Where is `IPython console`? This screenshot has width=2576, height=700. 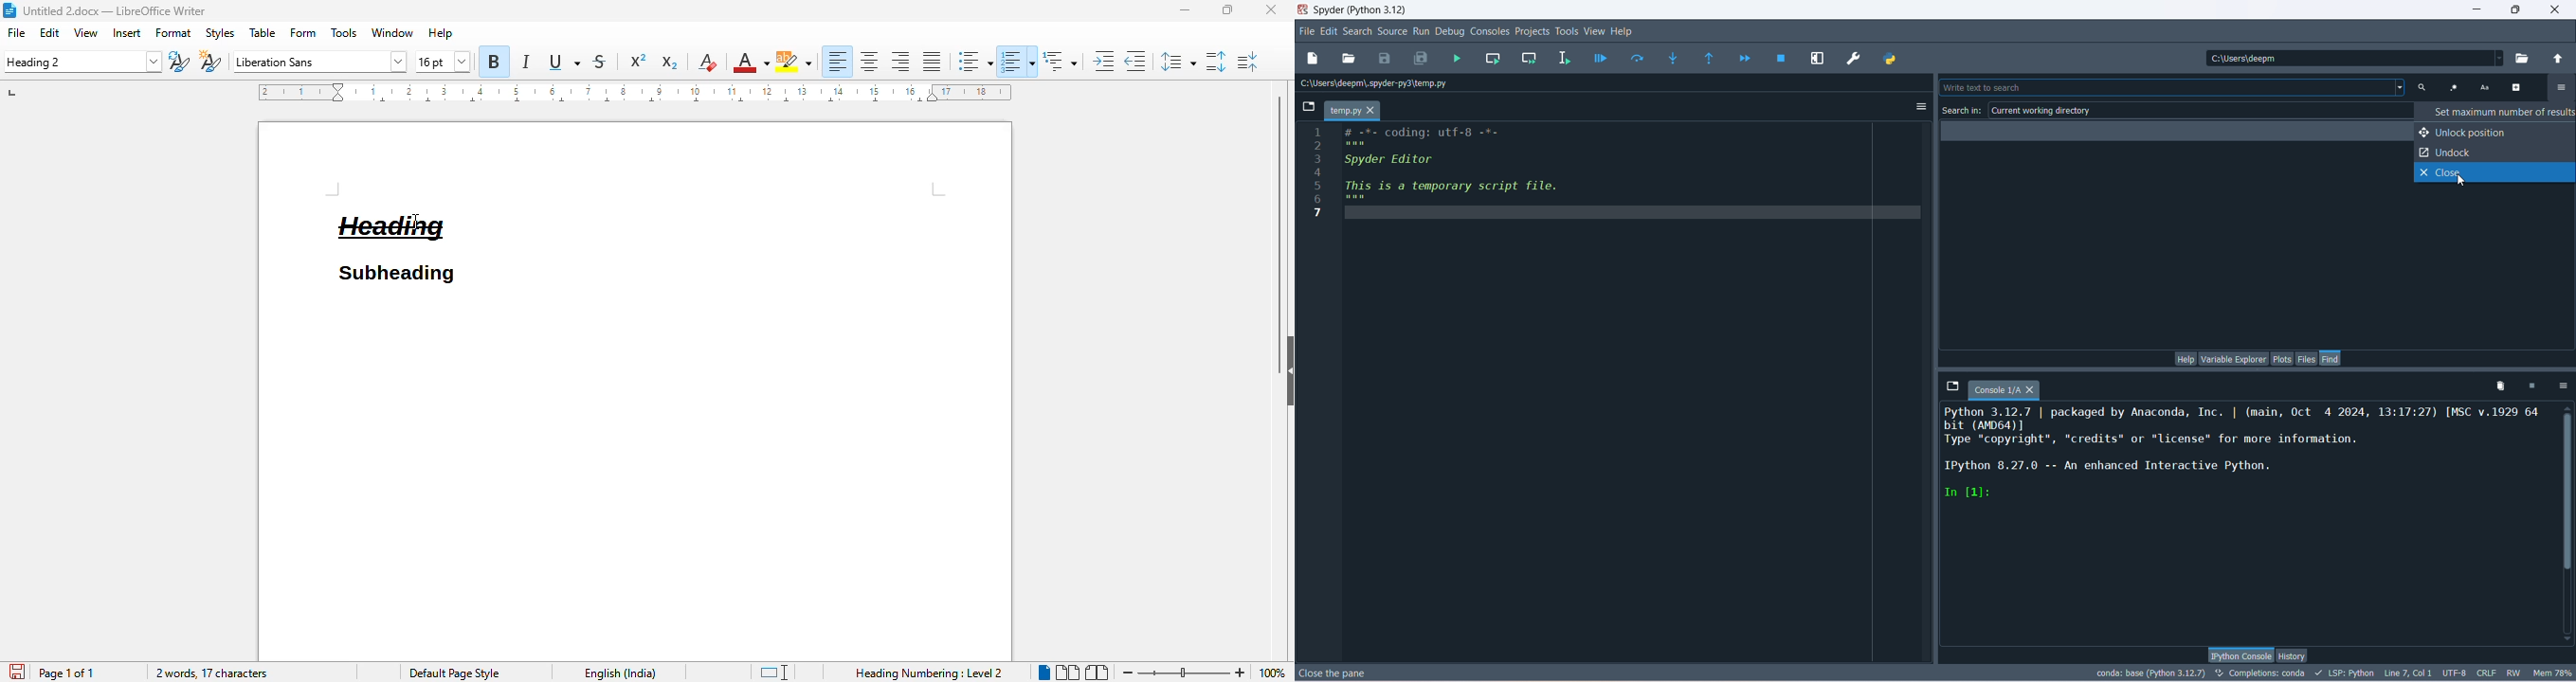 IPython console is located at coordinates (2241, 654).